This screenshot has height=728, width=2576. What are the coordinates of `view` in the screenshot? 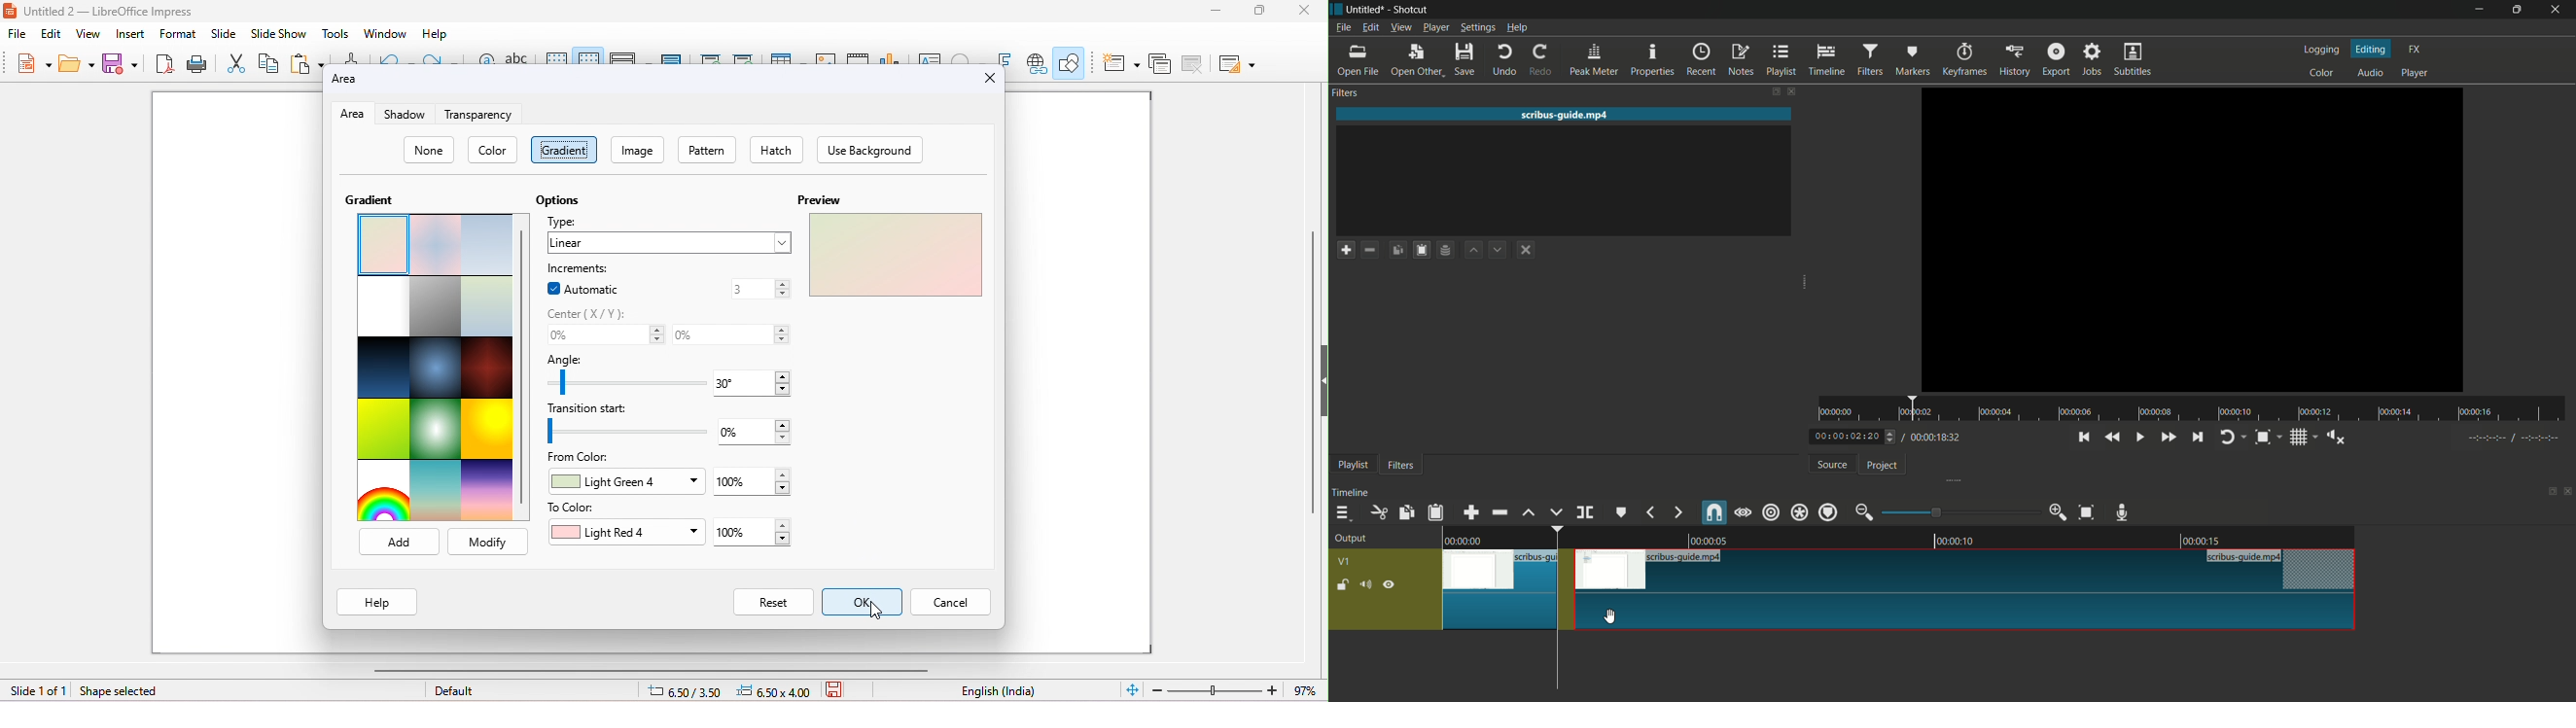 It's located at (88, 34).